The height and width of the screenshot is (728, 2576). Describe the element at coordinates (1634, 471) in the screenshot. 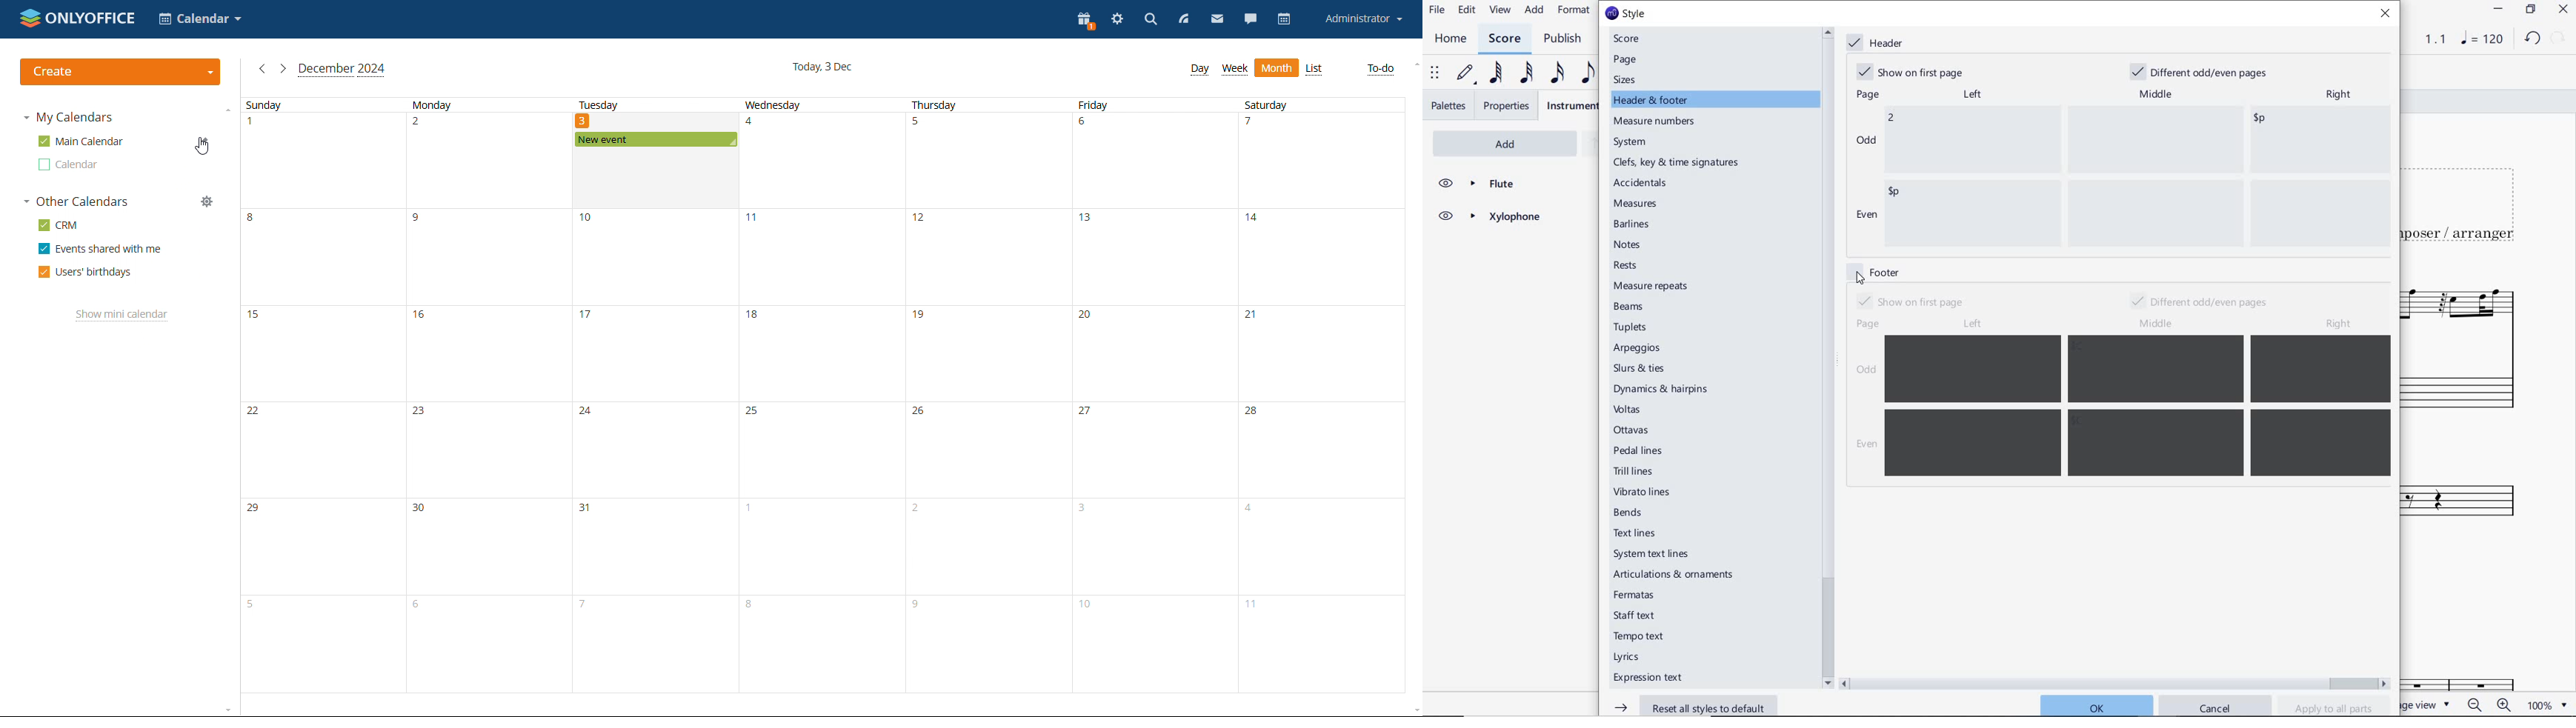

I see `trill lines` at that location.